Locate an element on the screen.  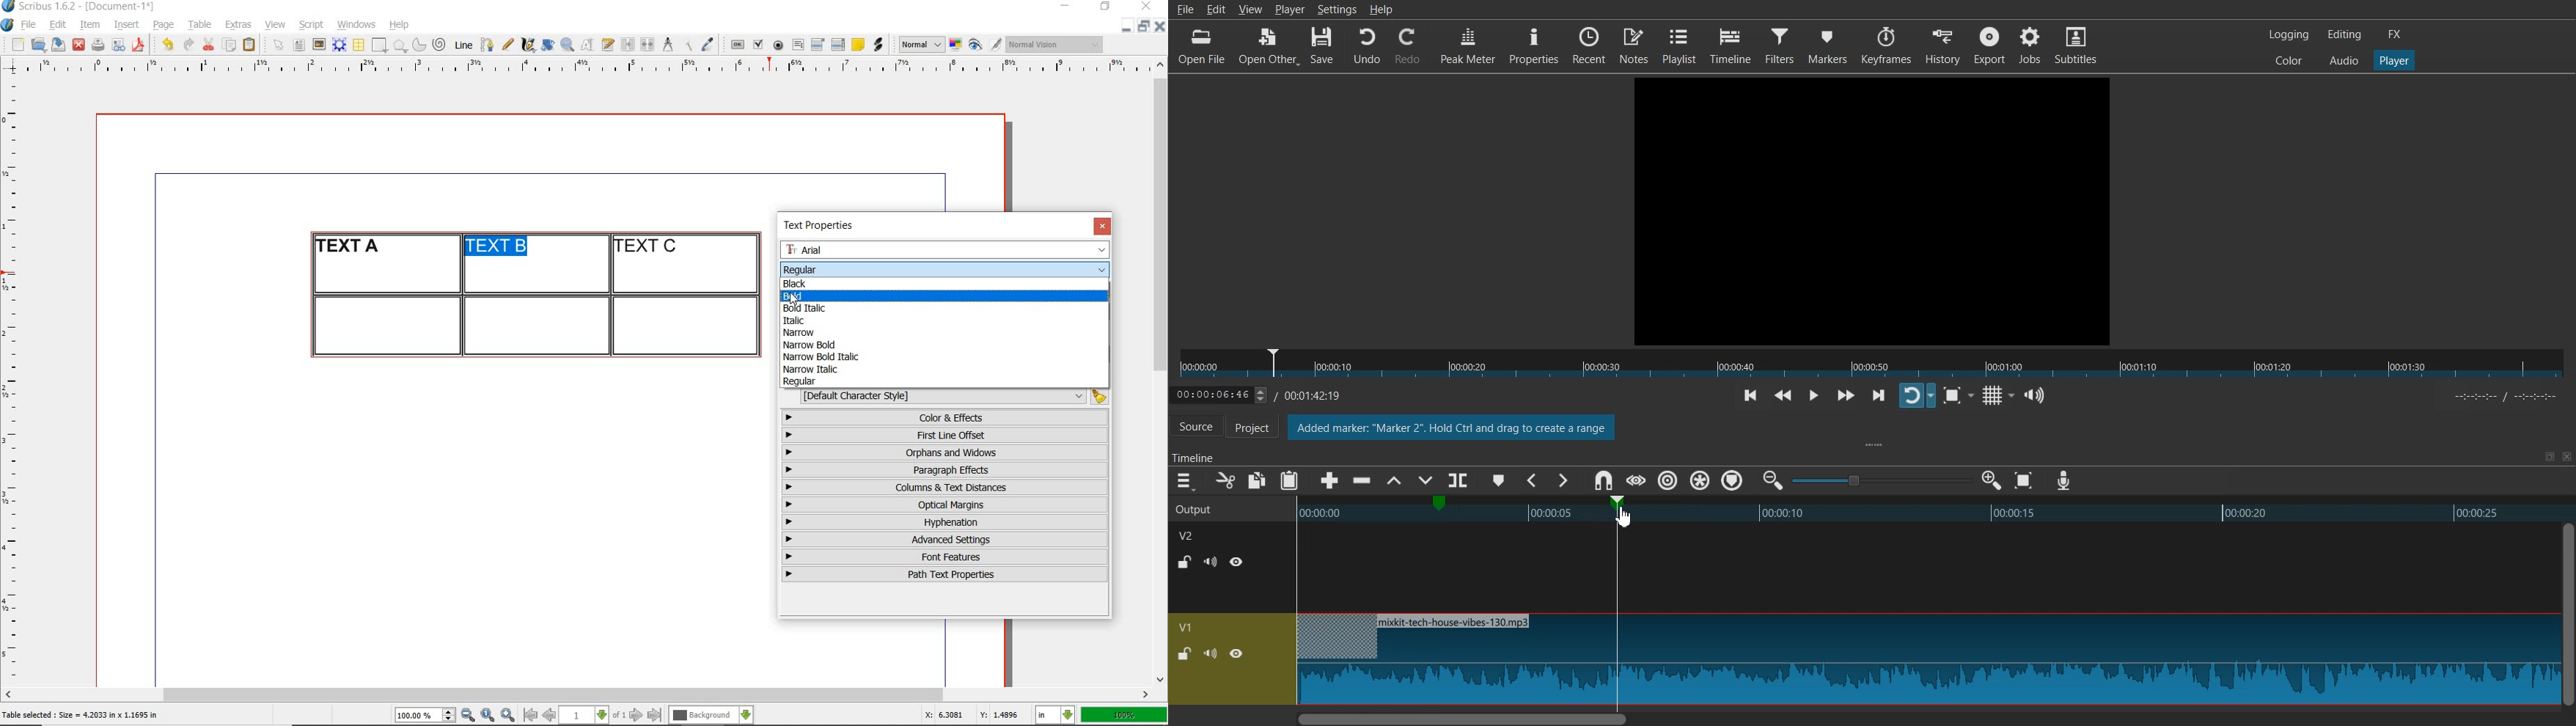
Append  is located at coordinates (1330, 481).